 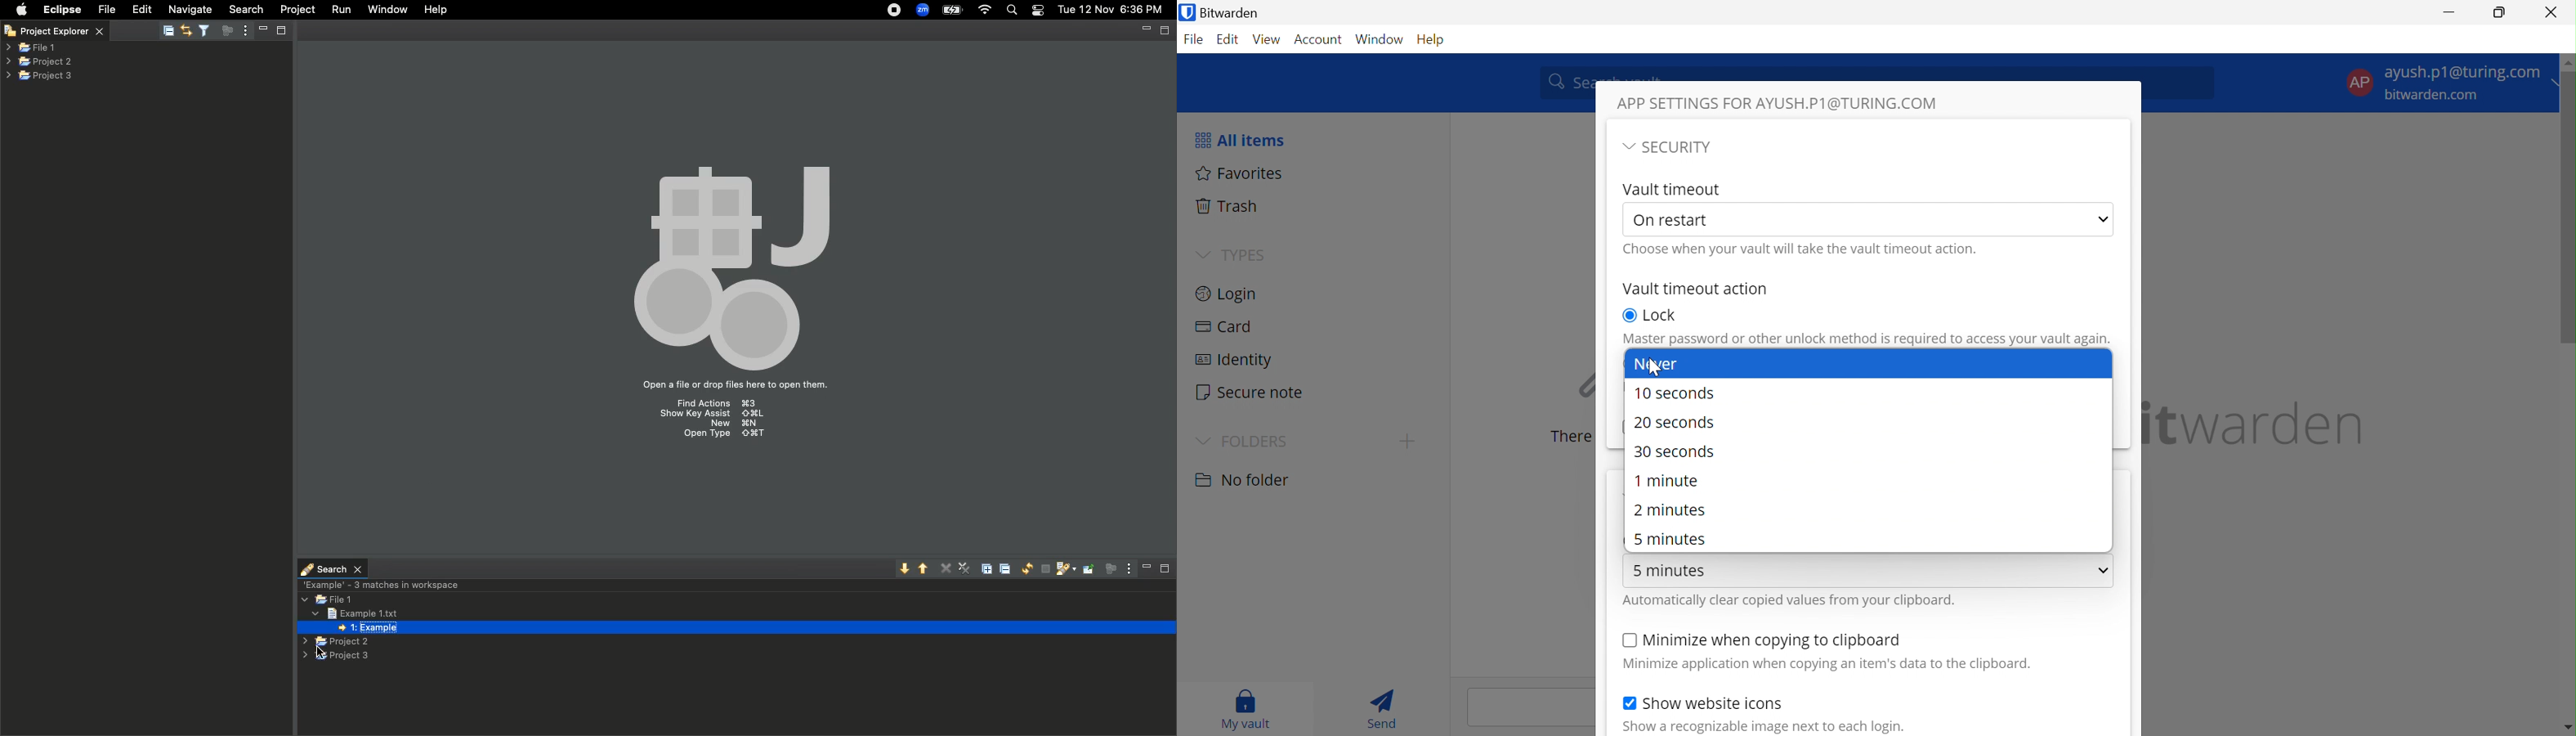 What do you see at coordinates (1044, 569) in the screenshot?
I see `Cancel current search` at bounding box center [1044, 569].